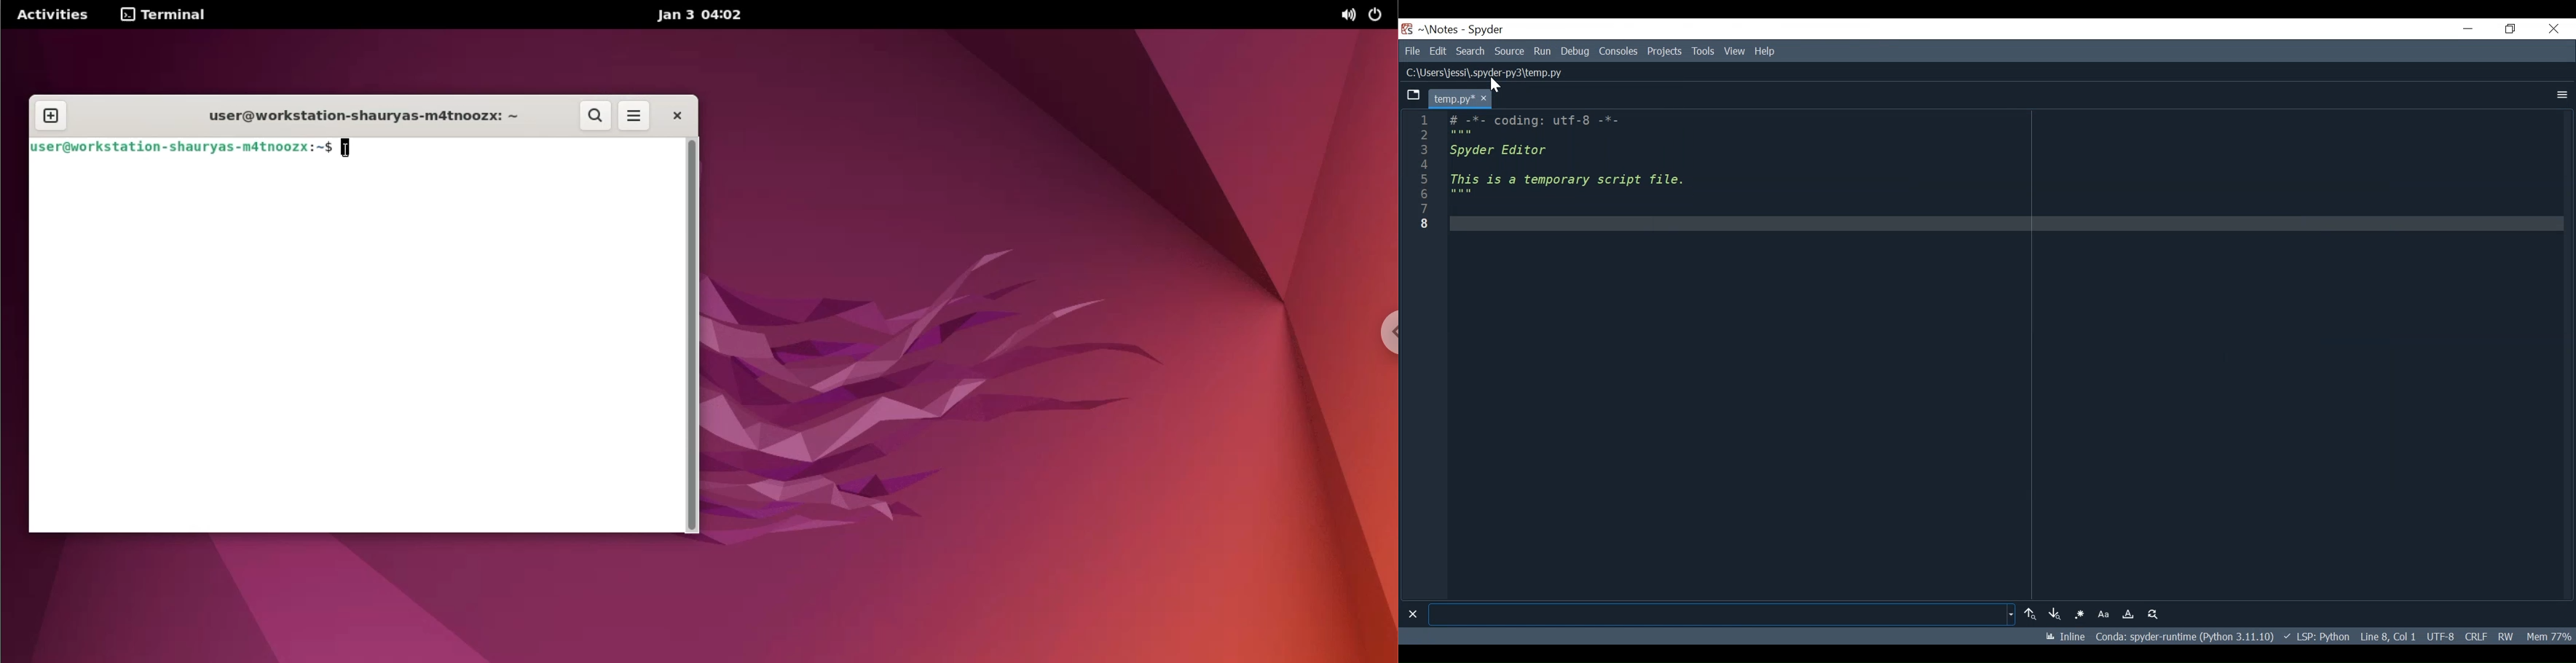  Describe the element at coordinates (1419, 355) in the screenshot. I see `line column` at that location.